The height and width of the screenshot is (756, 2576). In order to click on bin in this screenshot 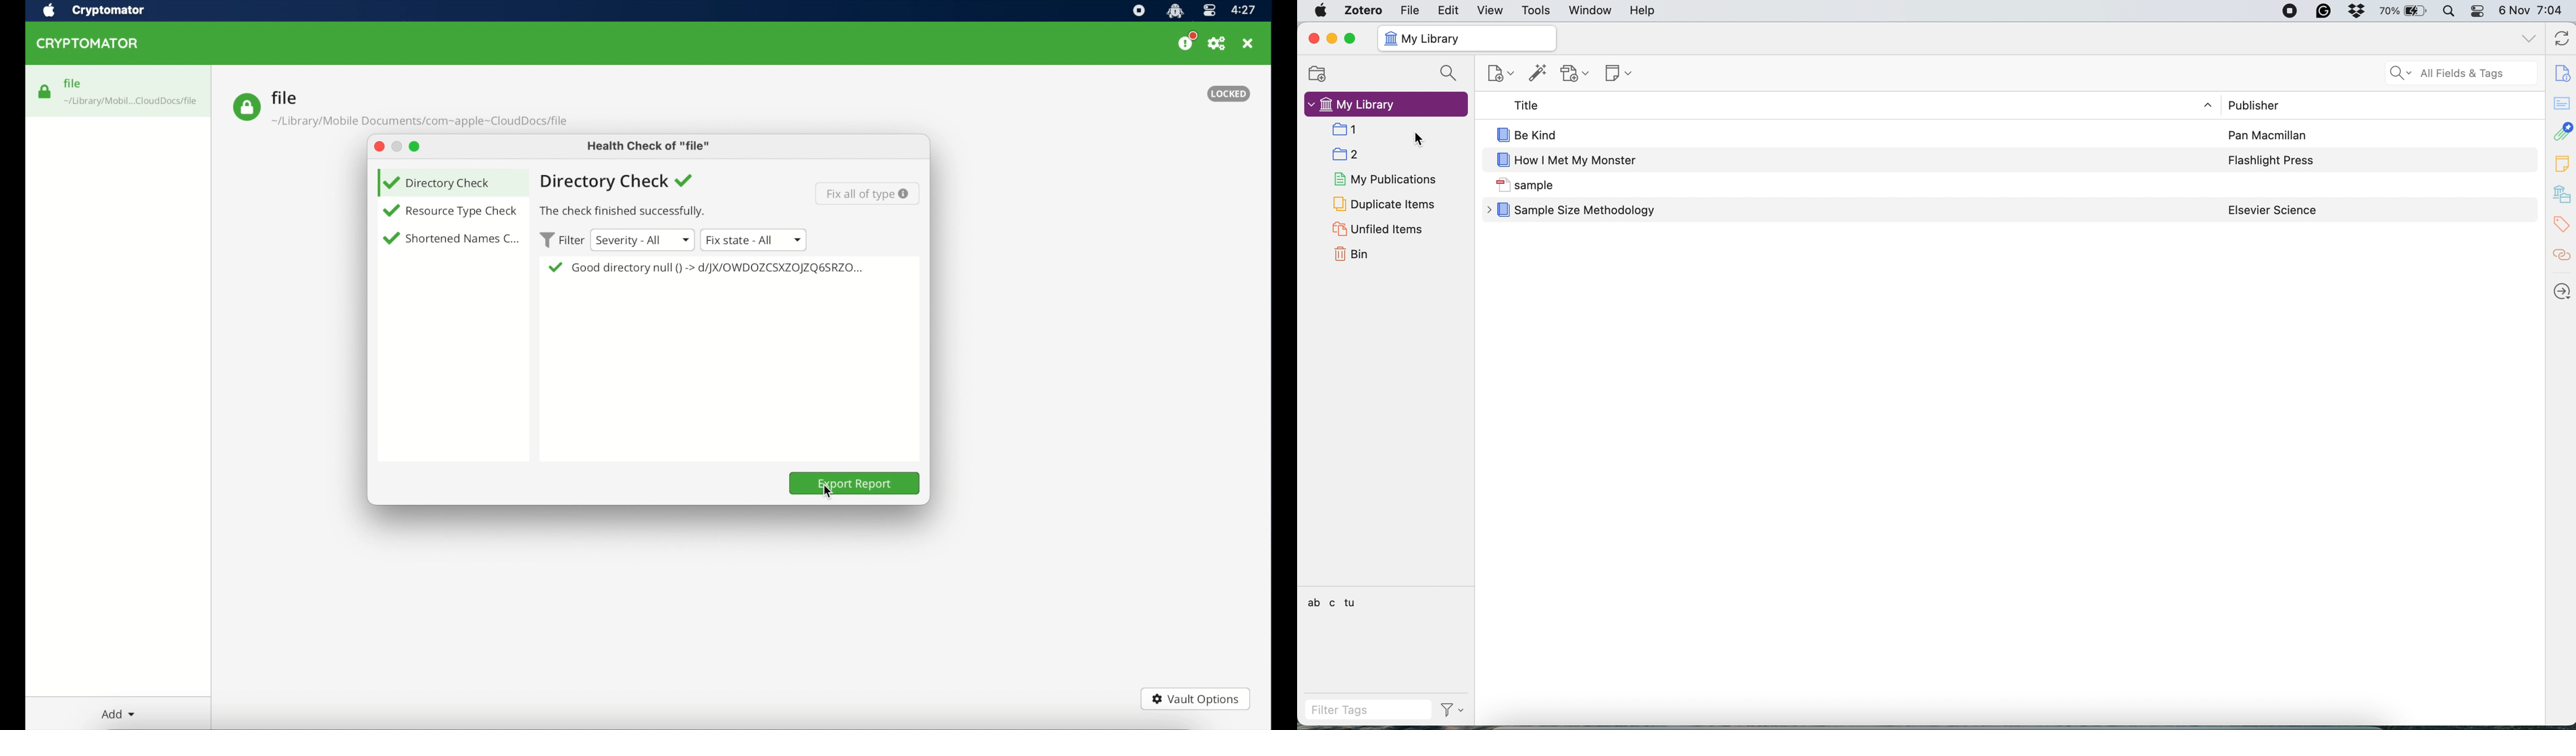, I will do `click(1355, 254)`.